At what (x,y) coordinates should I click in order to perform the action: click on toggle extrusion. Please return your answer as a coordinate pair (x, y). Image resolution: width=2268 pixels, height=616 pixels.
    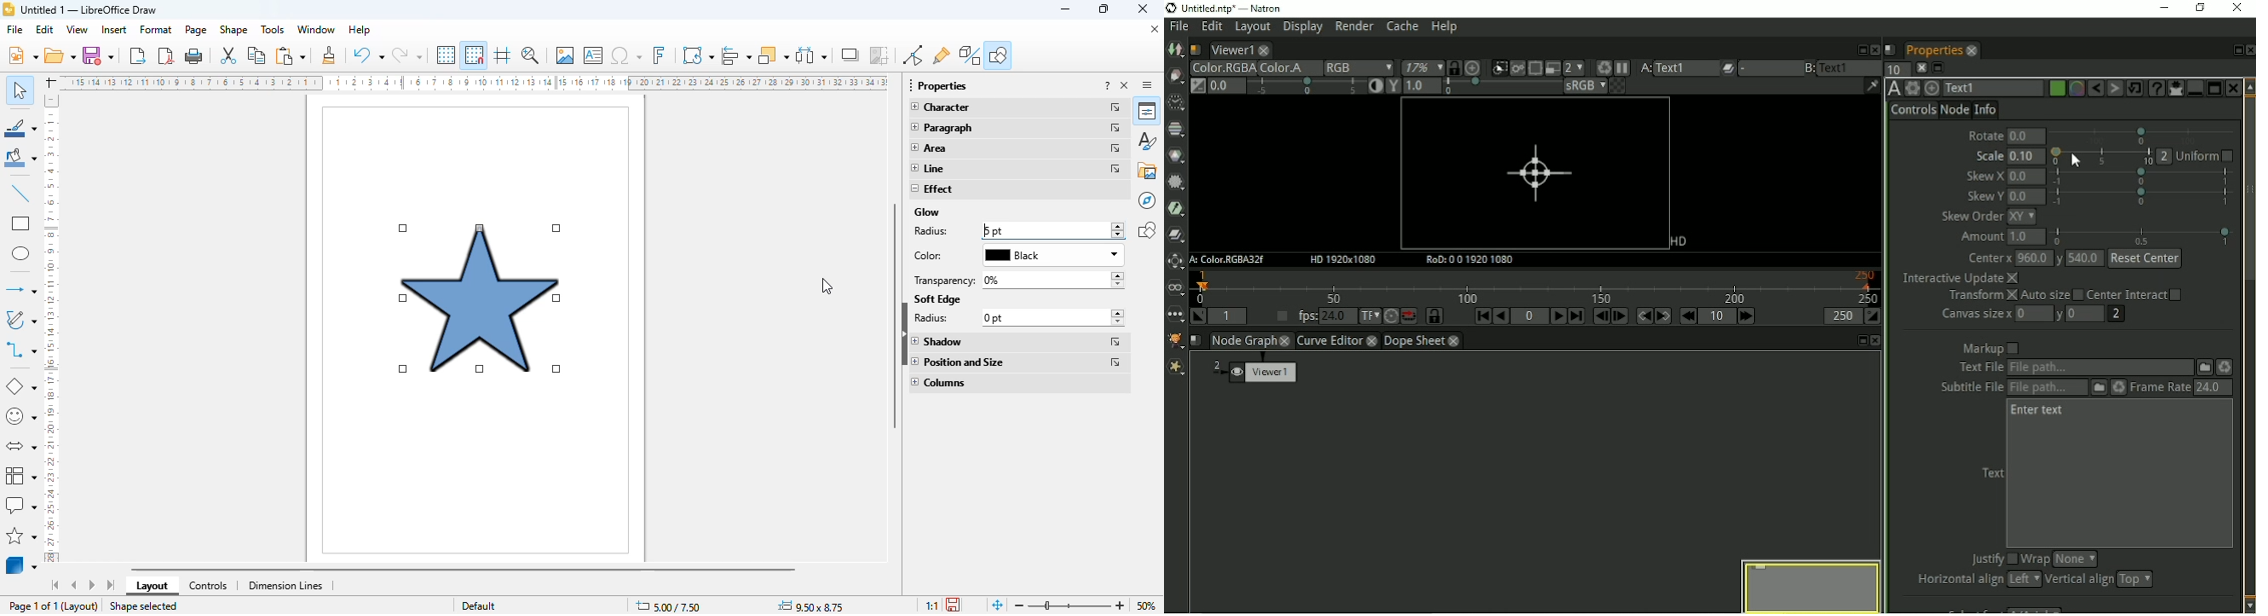
    Looking at the image, I should click on (970, 55).